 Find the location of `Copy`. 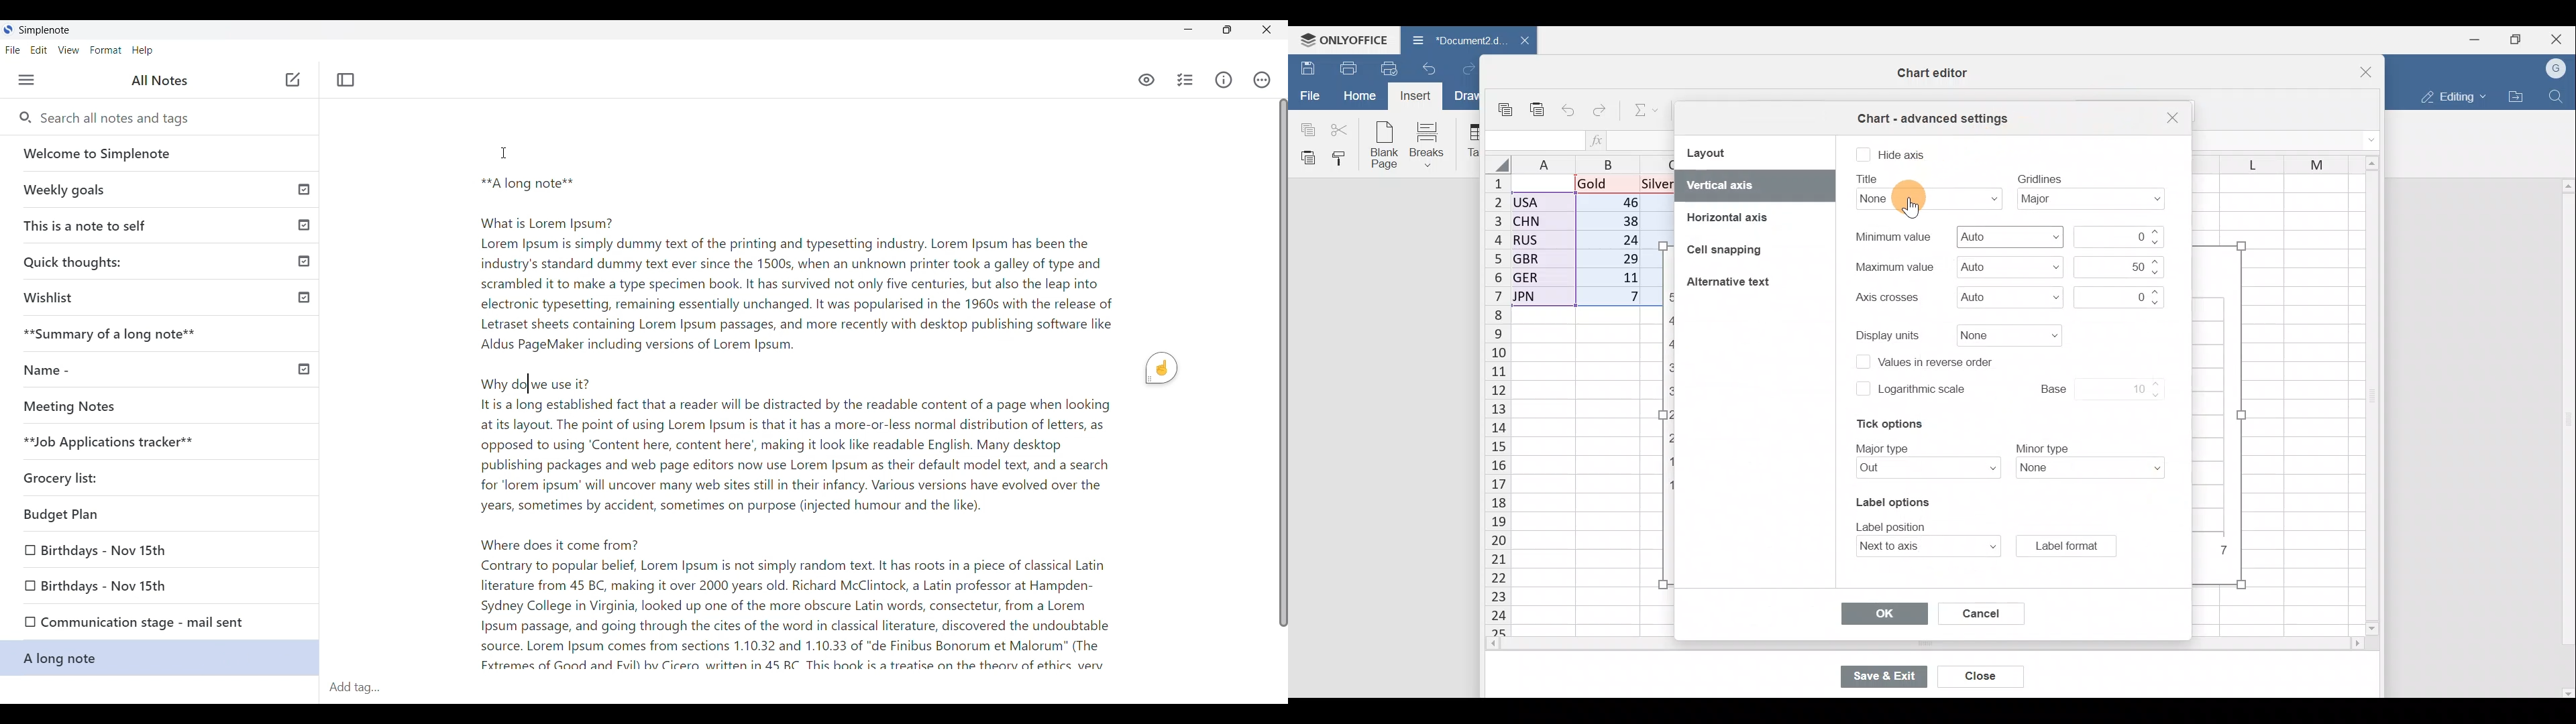

Copy is located at coordinates (1506, 107).